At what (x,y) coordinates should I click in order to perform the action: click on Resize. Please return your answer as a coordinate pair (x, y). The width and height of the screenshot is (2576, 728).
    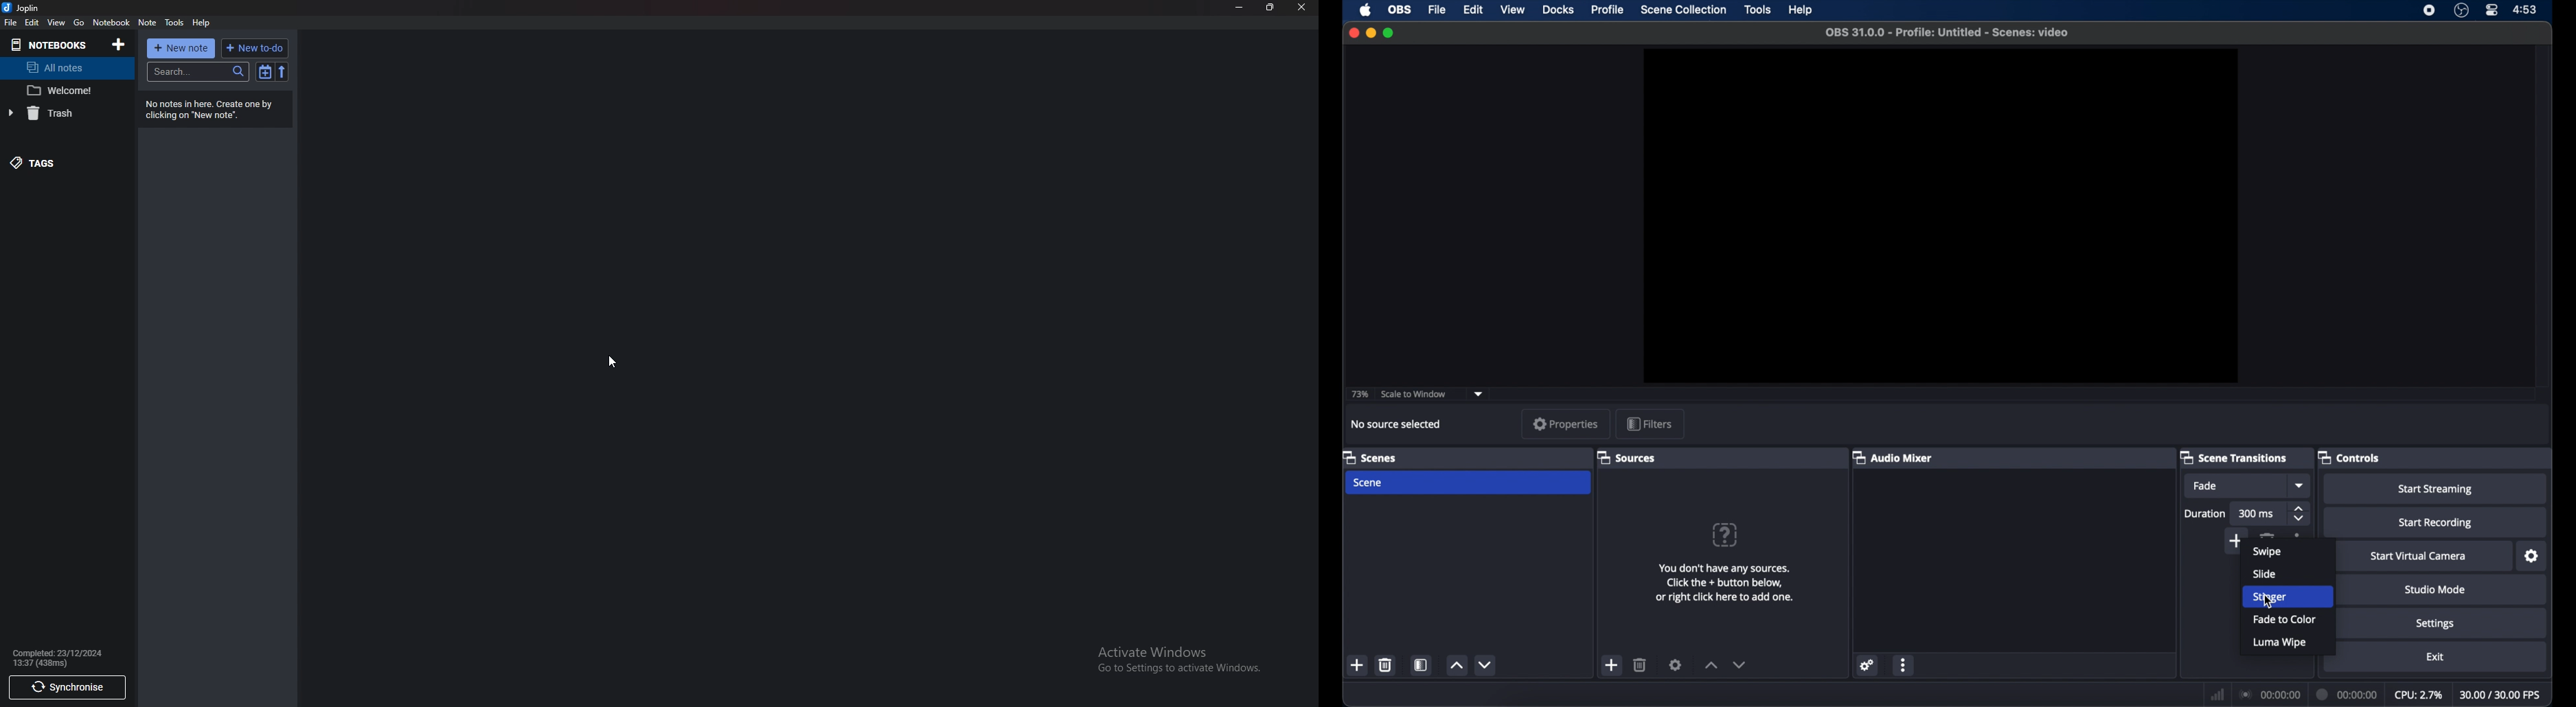
    Looking at the image, I should click on (1273, 8).